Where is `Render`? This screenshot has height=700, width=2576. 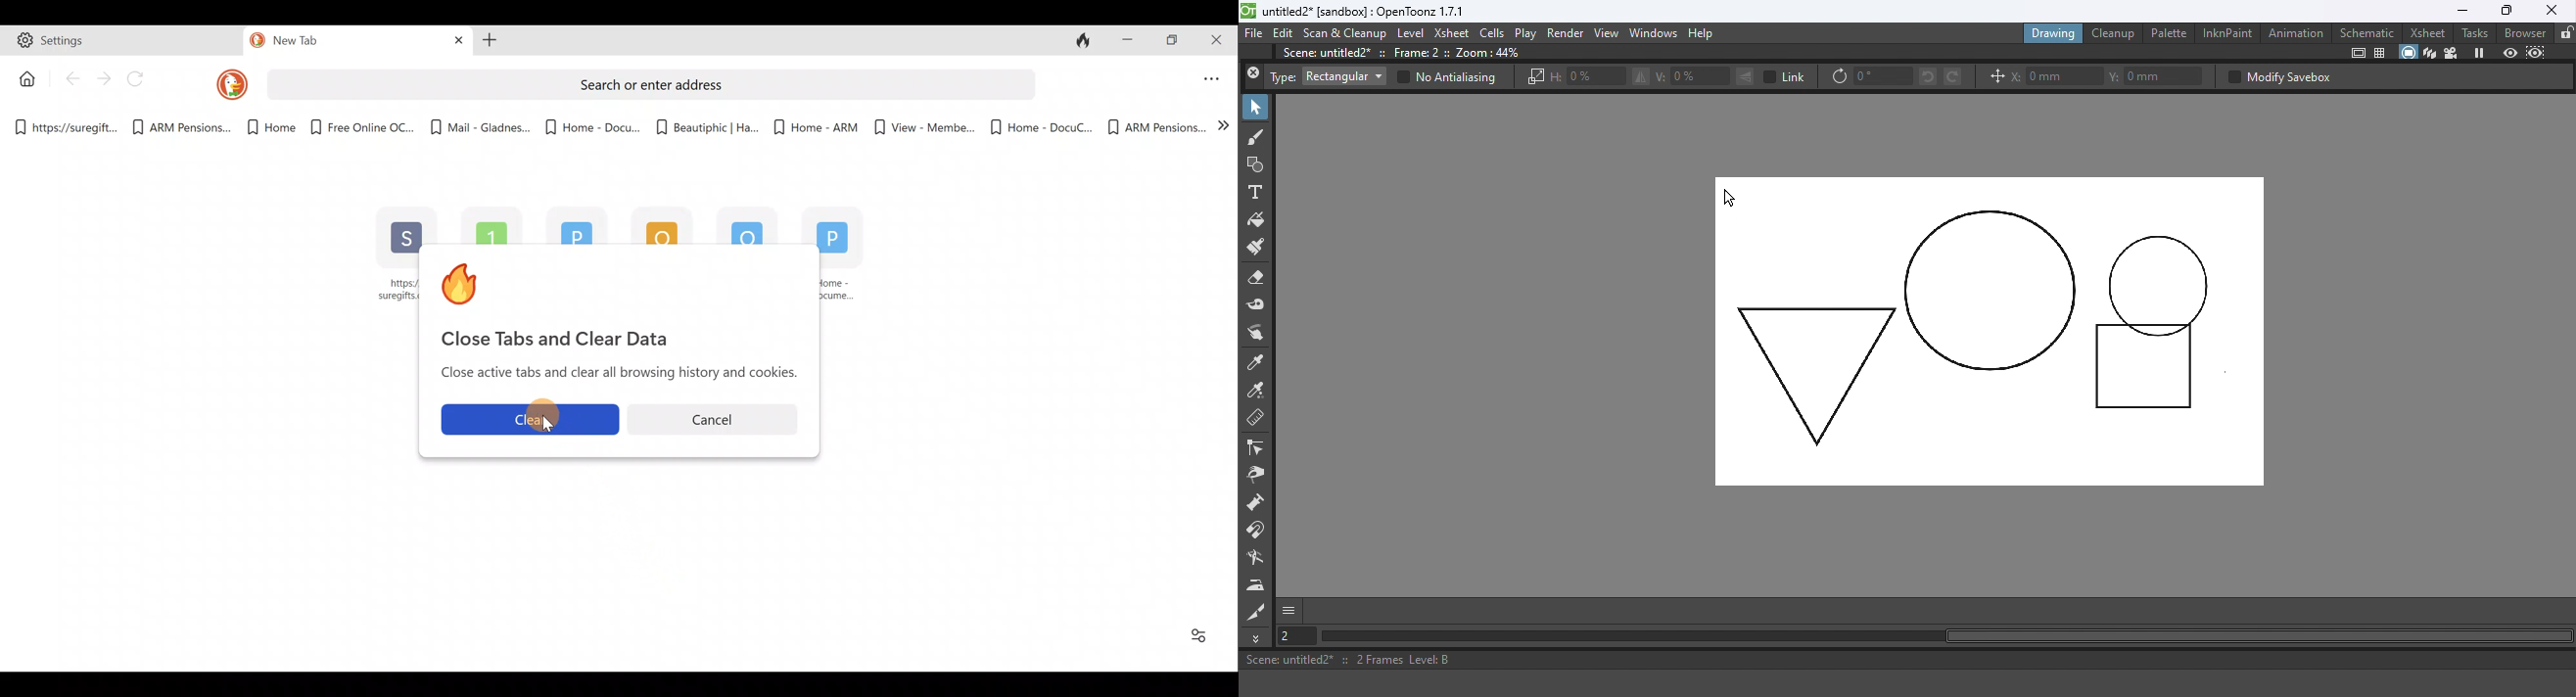
Render is located at coordinates (1567, 32).